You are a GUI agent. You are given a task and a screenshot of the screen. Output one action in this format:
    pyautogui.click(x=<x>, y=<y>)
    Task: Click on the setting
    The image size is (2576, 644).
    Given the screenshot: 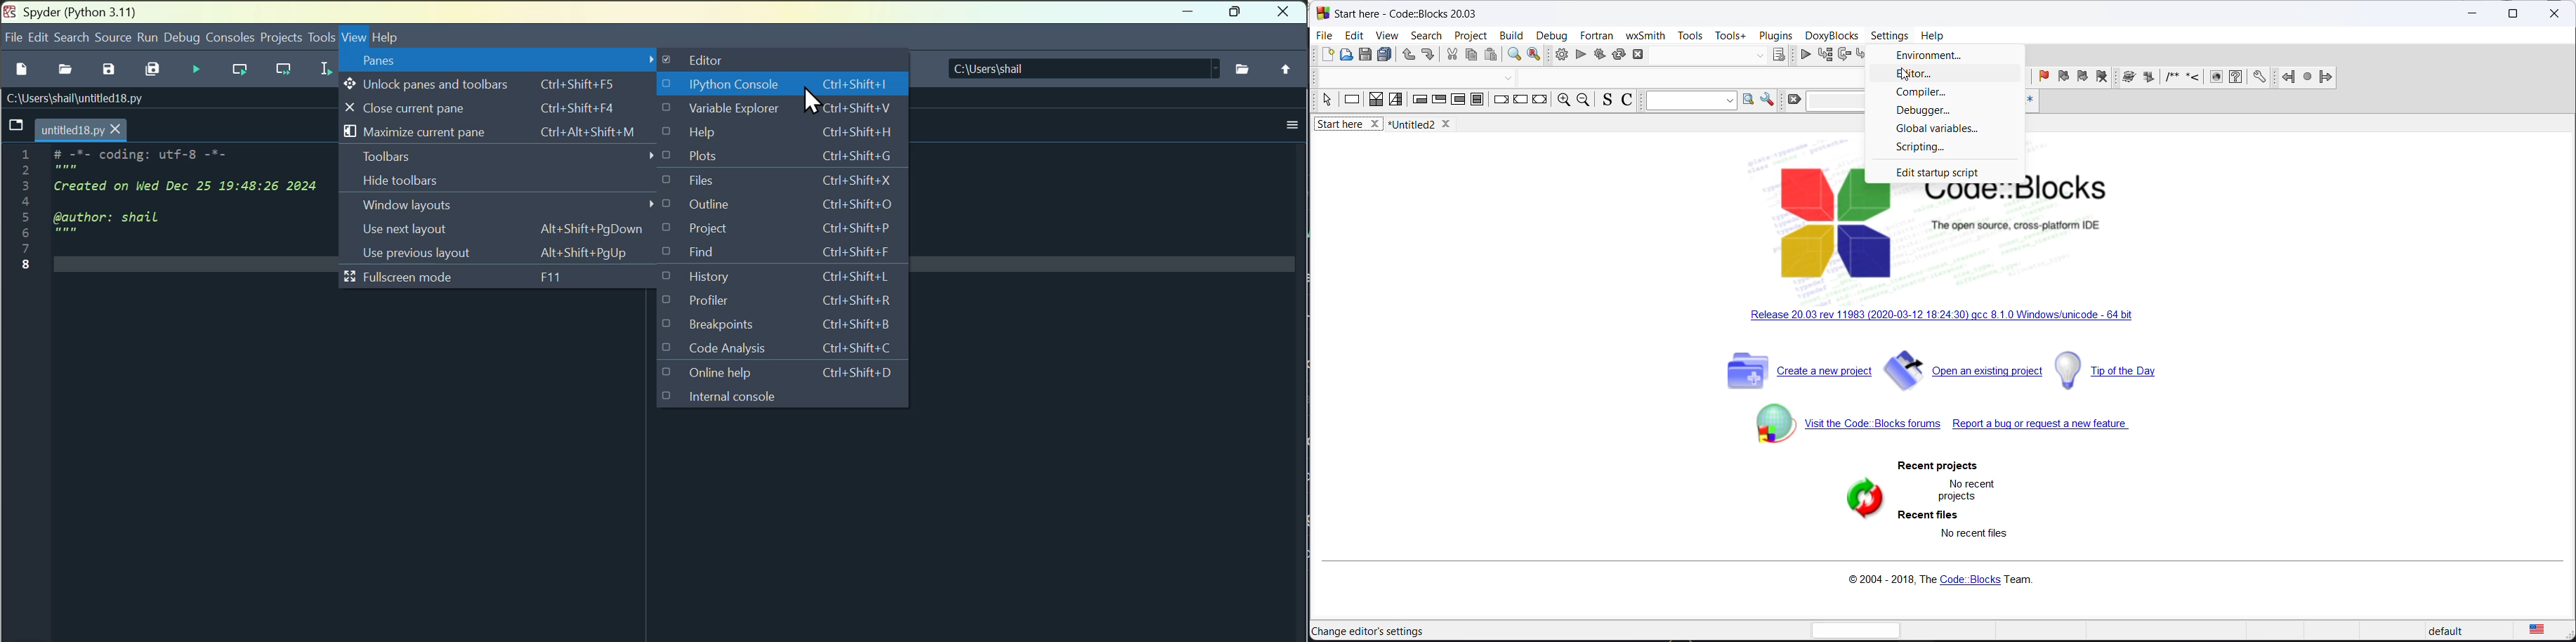 What is the action you would take?
    pyautogui.click(x=1767, y=100)
    